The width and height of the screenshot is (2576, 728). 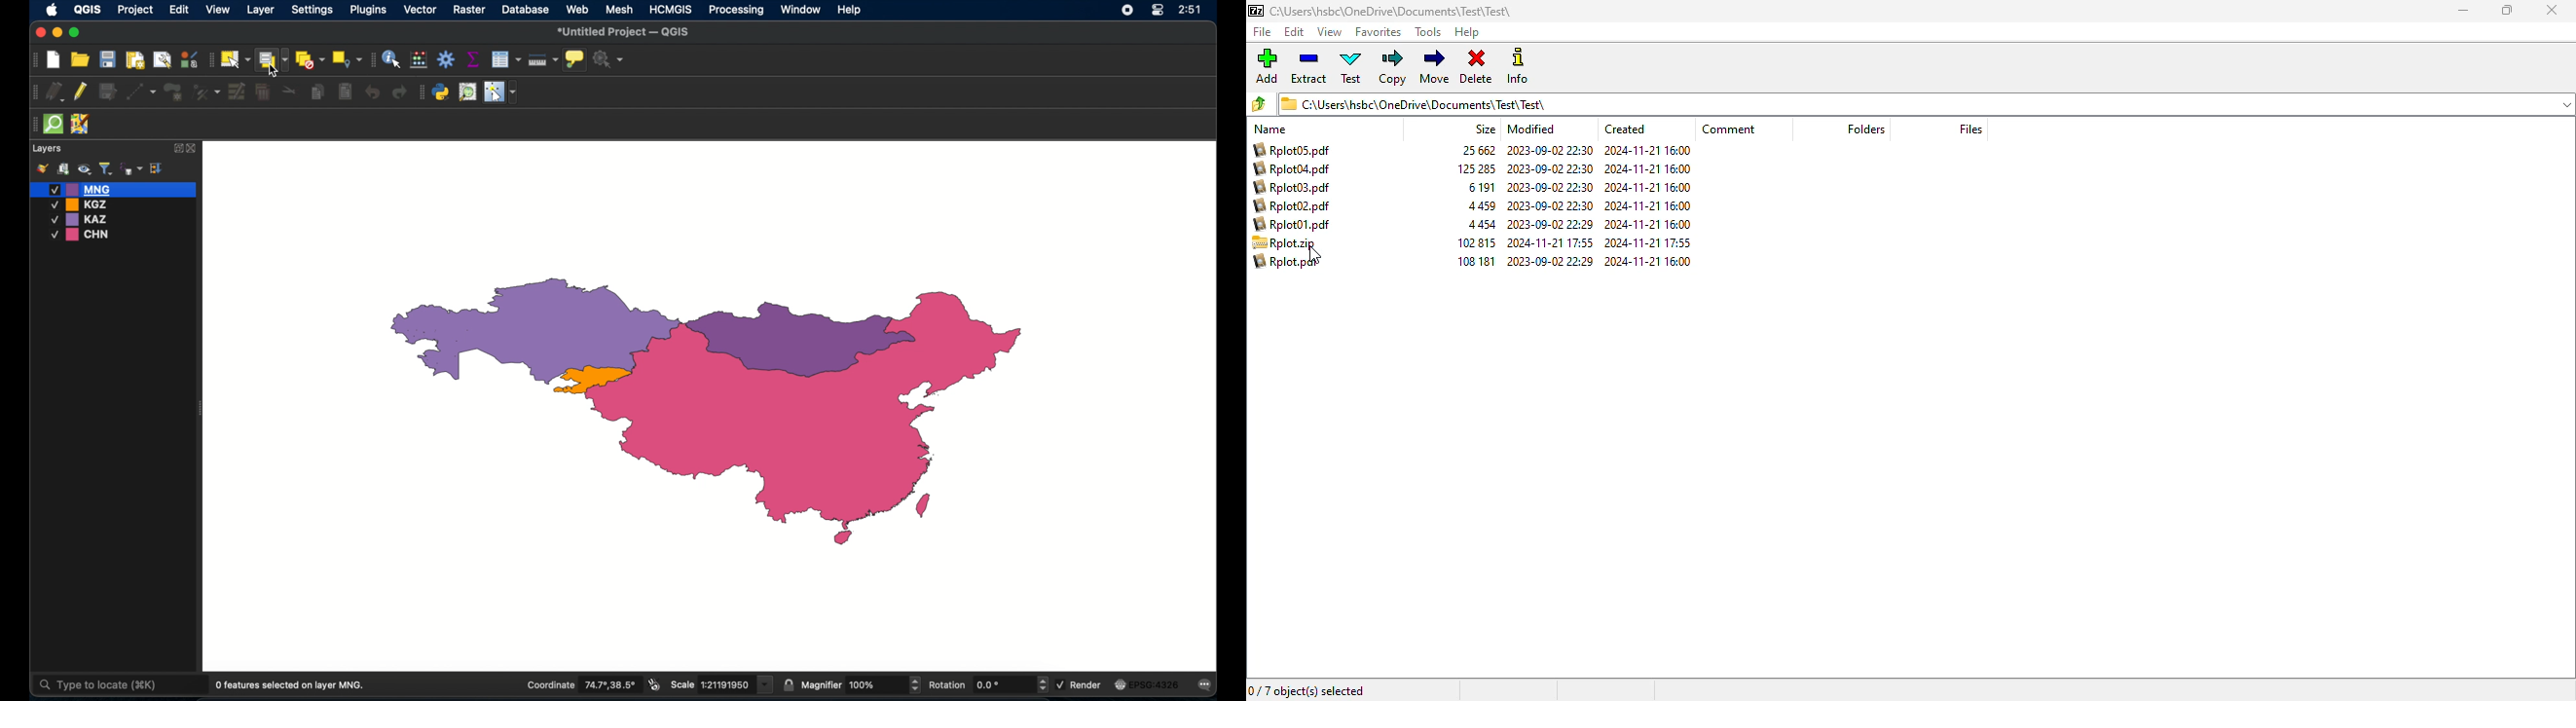 I want to click on favorites, so click(x=1379, y=32).